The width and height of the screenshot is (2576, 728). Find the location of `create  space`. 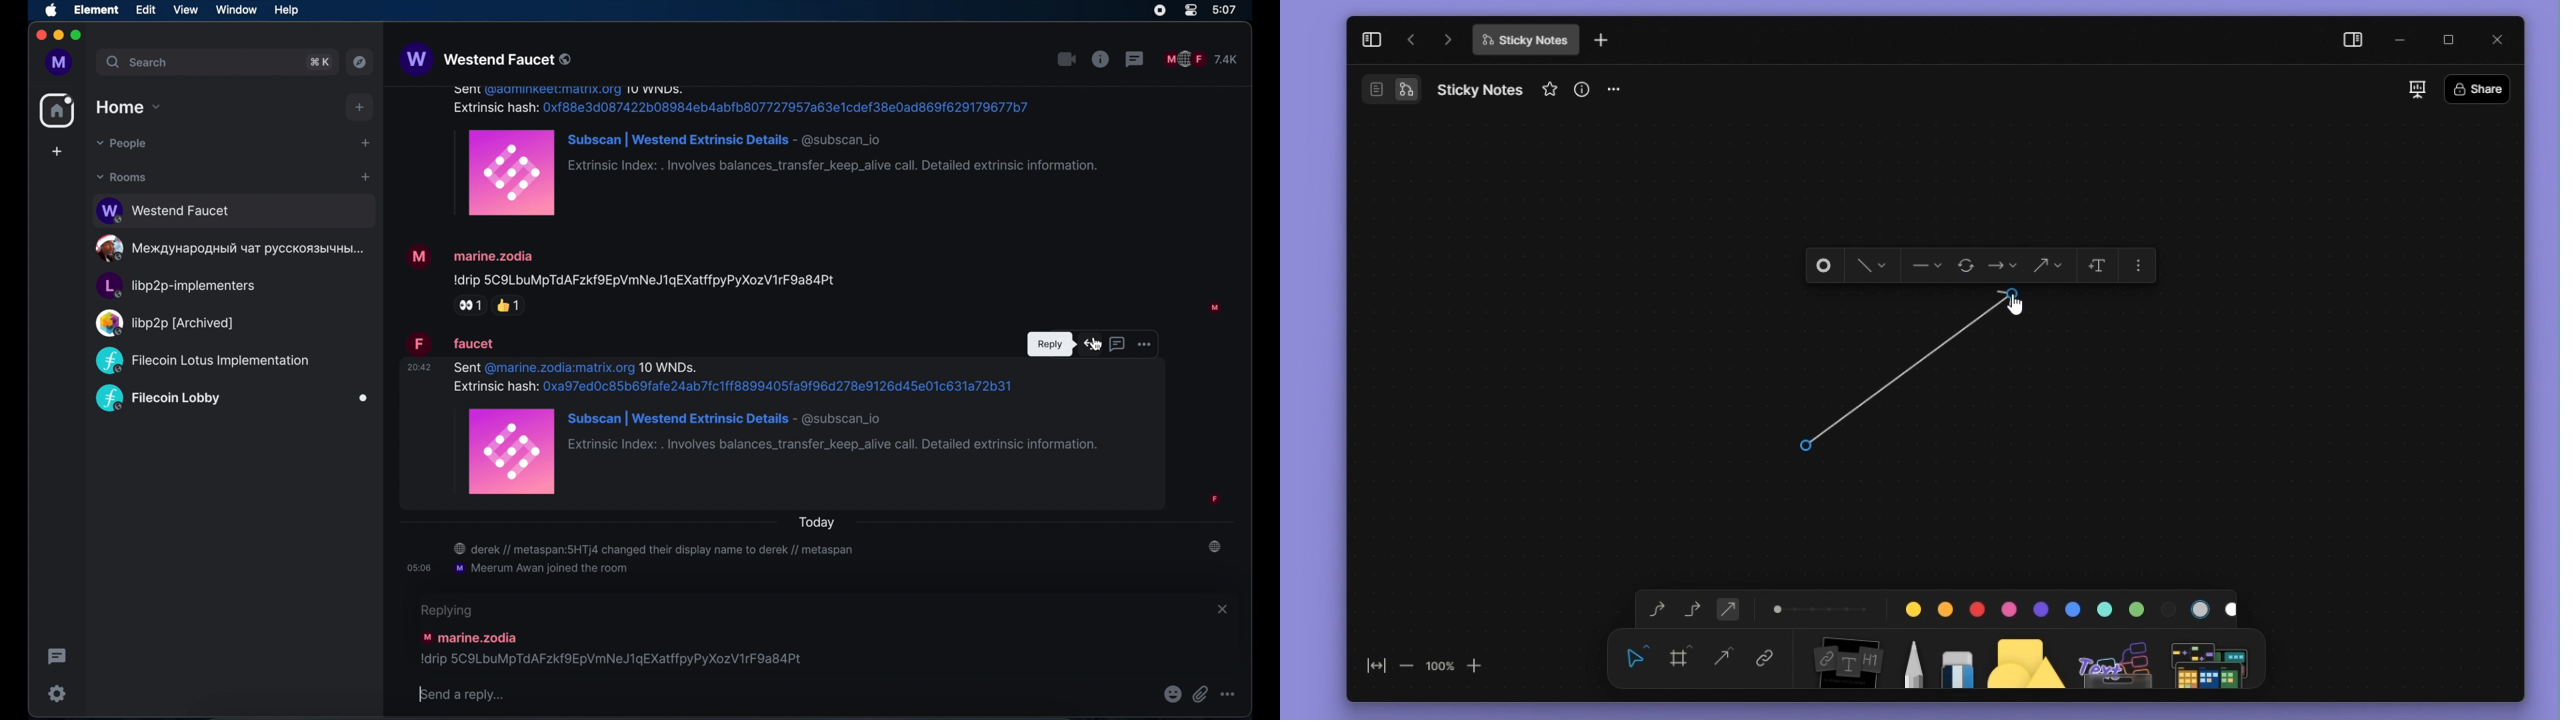

create  space is located at coordinates (58, 152).